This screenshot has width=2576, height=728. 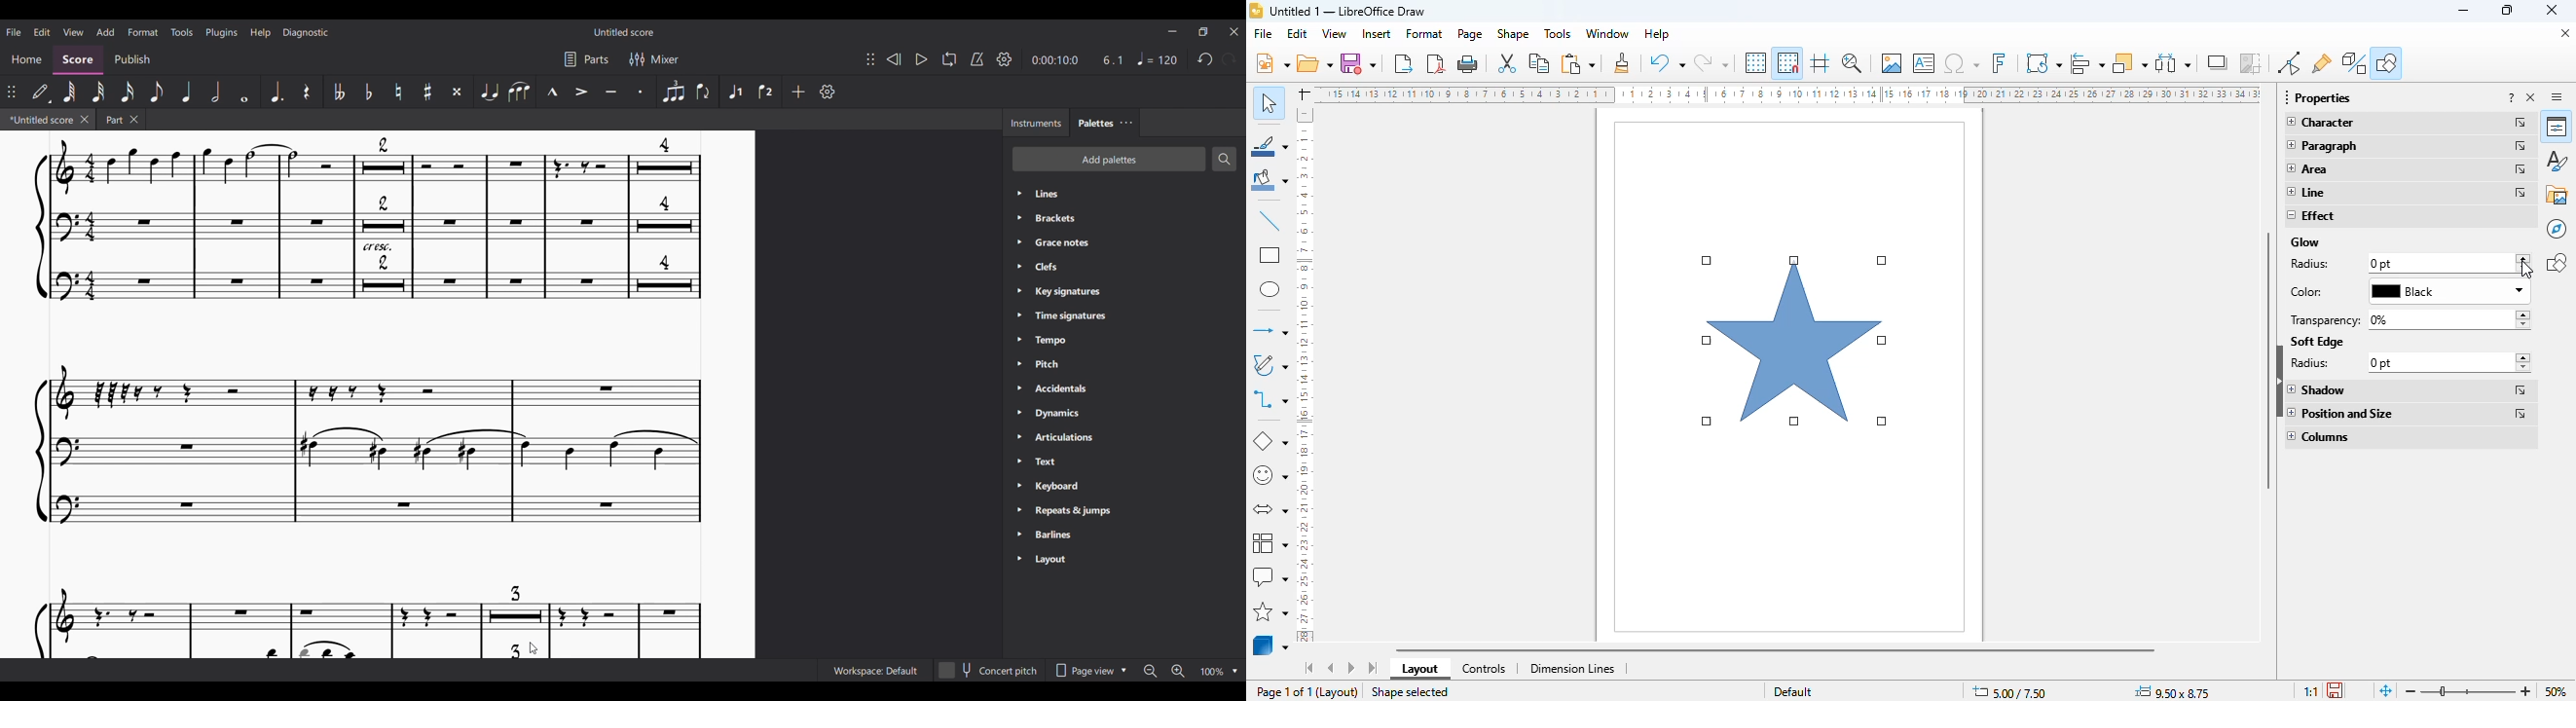 What do you see at coordinates (1331, 668) in the screenshot?
I see `scroll to previous sheet` at bounding box center [1331, 668].